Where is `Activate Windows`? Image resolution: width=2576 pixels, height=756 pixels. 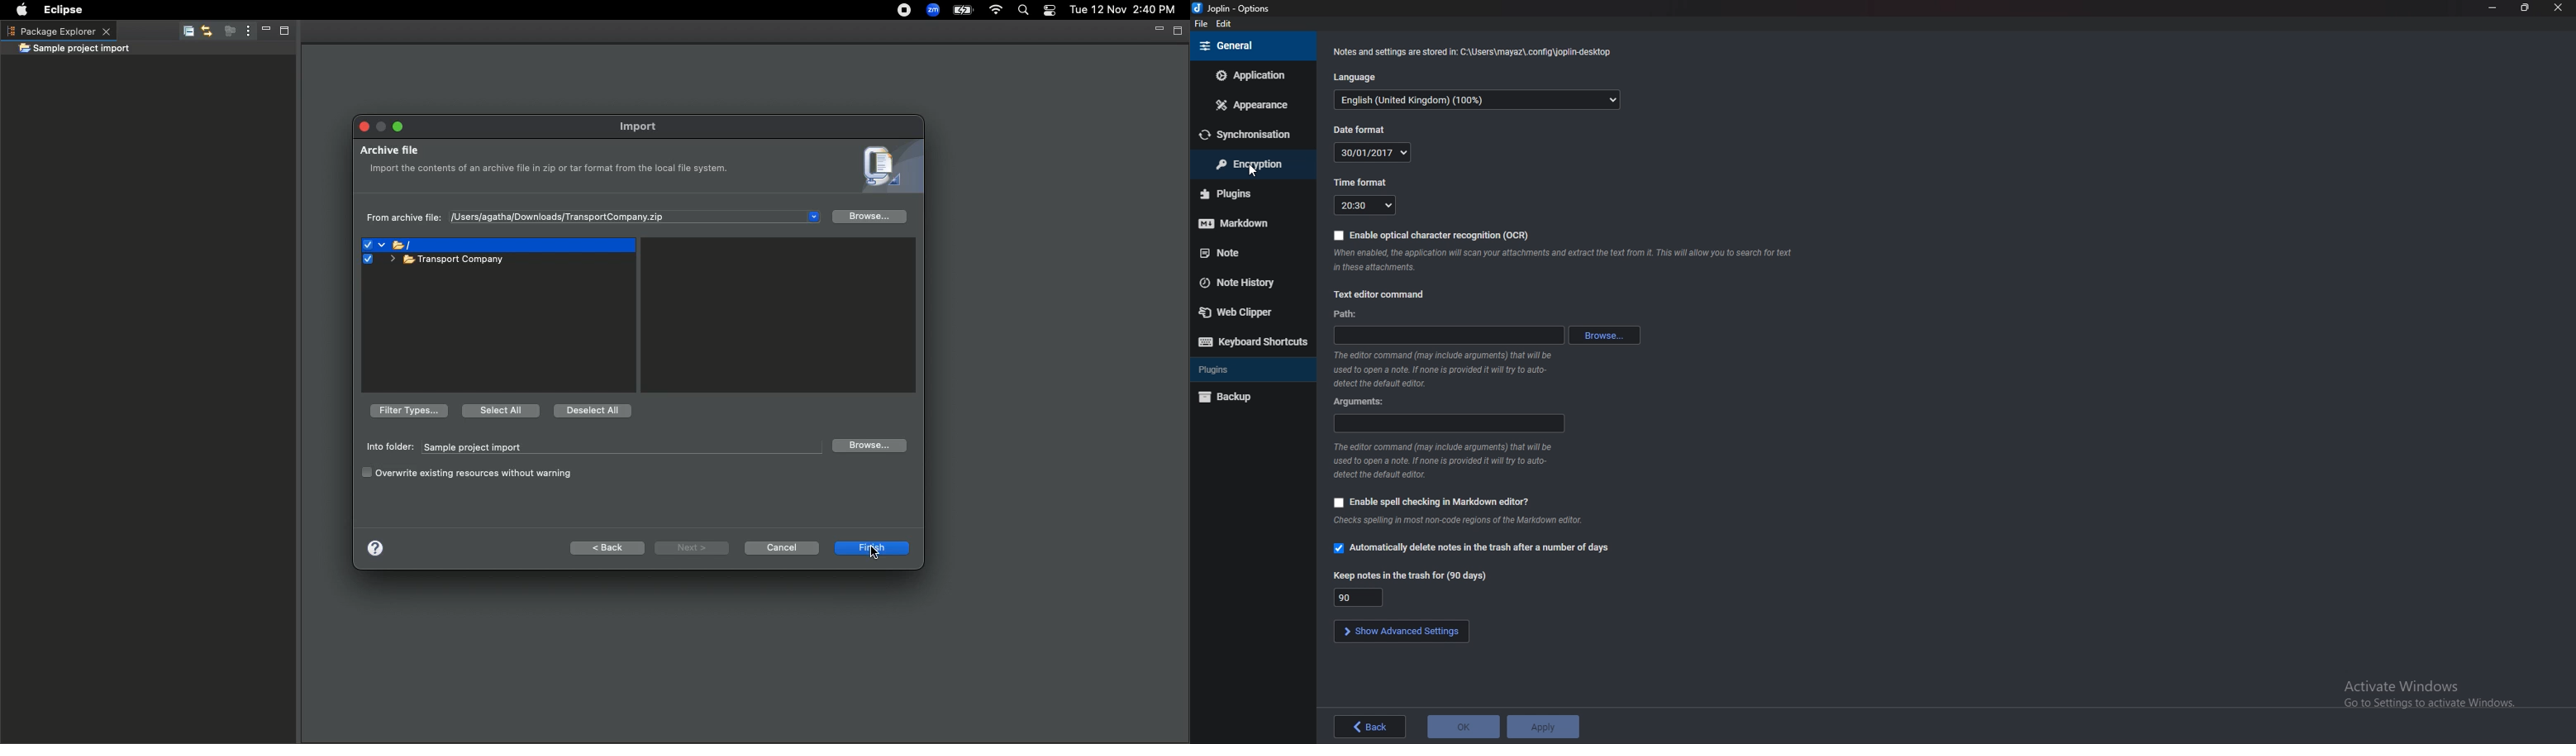 Activate Windows is located at coordinates (2426, 691).